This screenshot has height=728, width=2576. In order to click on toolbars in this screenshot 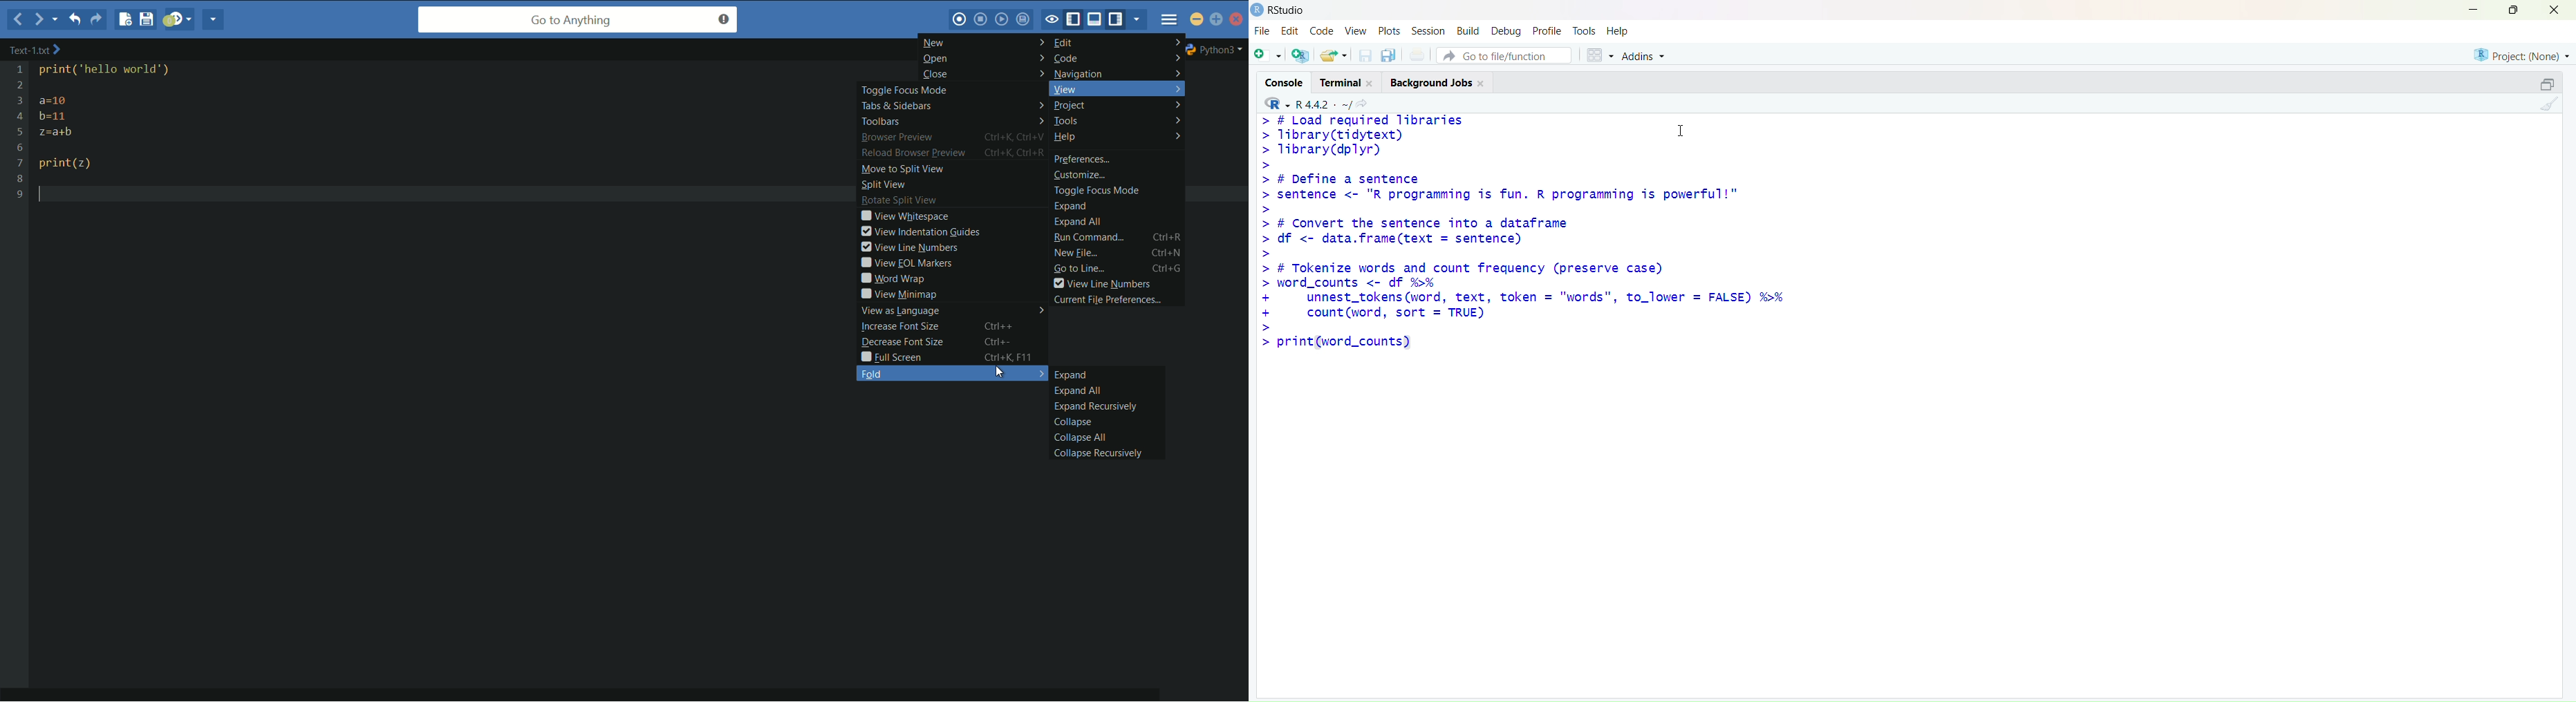, I will do `click(953, 122)`.